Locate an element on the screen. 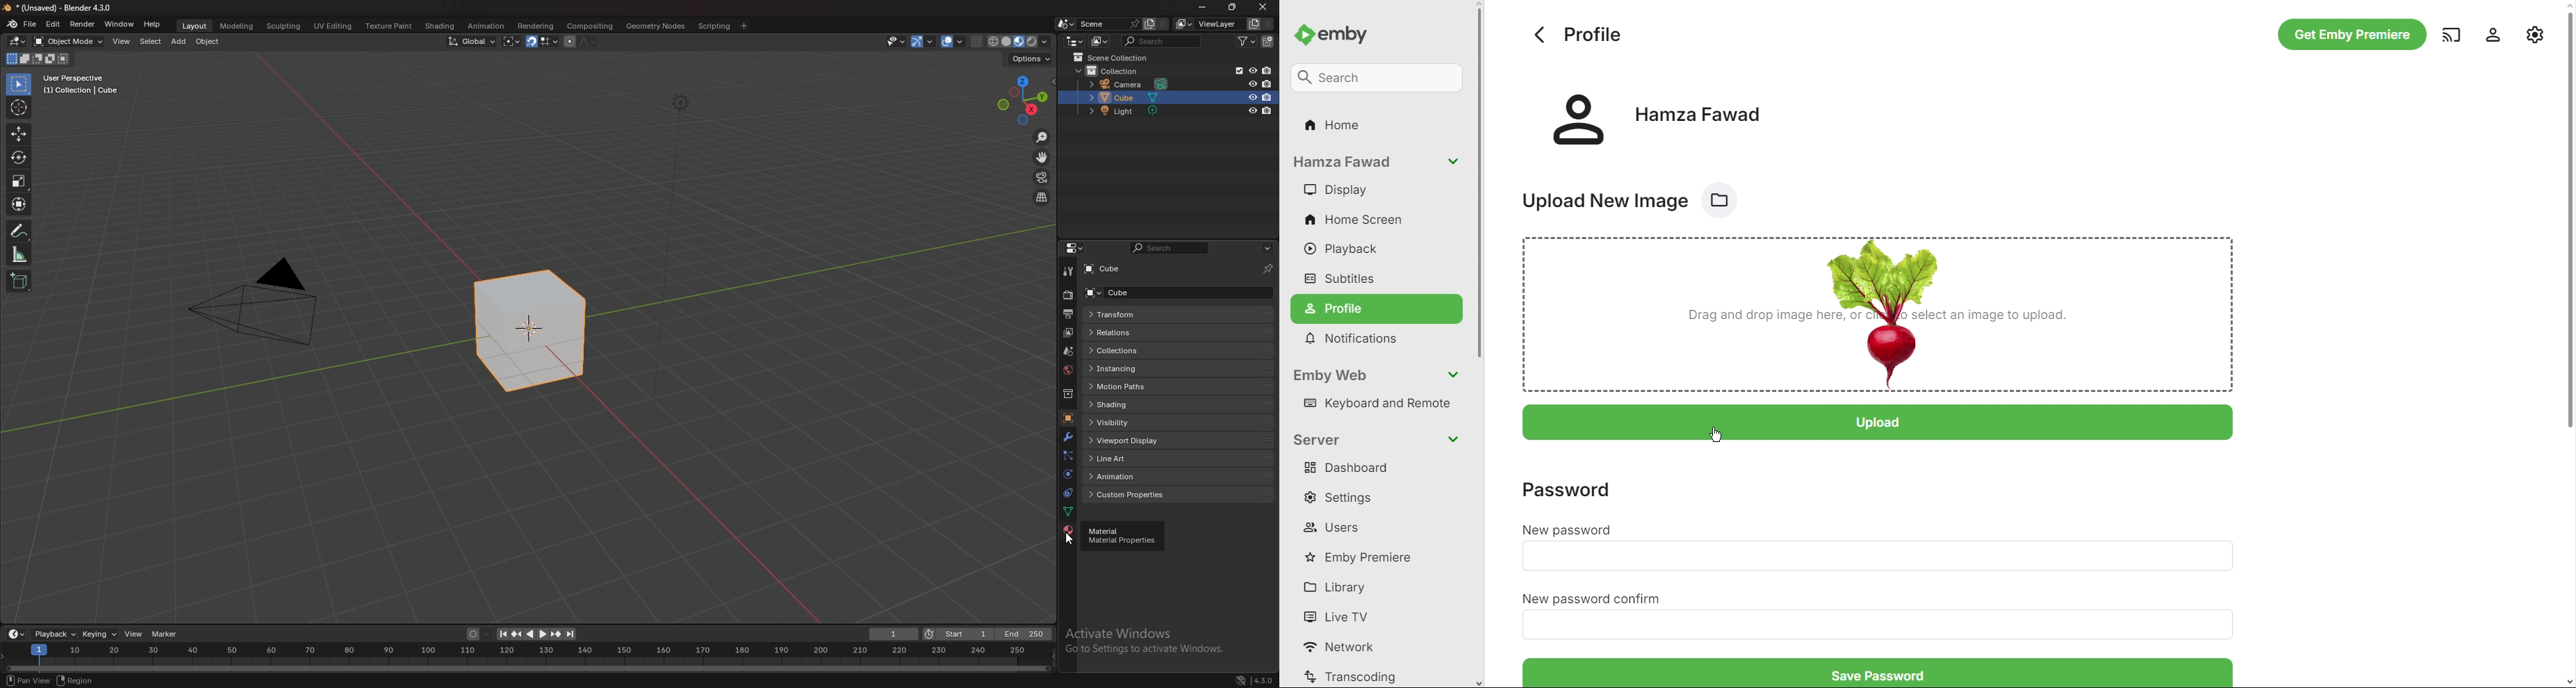 Image resolution: width=2576 pixels, height=700 pixels. Upload New Image is located at coordinates (1639, 197).